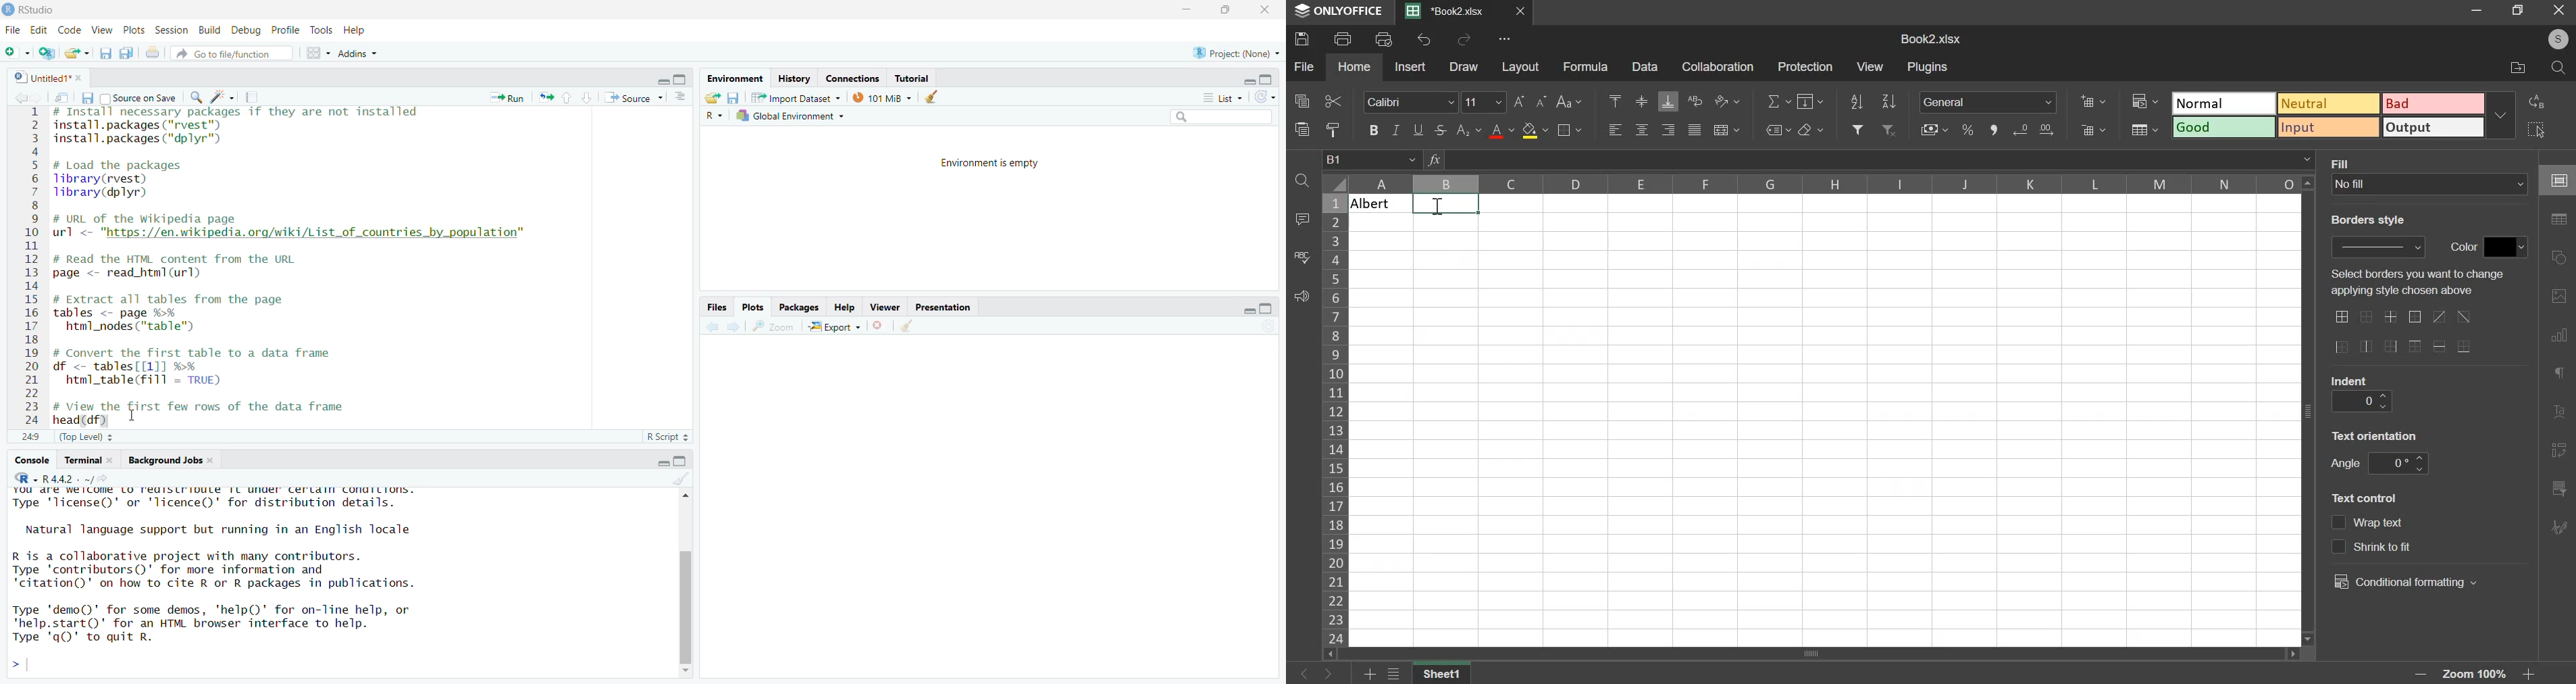 This screenshot has height=700, width=2576. What do you see at coordinates (1466, 39) in the screenshot?
I see `redo` at bounding box center [1466, 39].